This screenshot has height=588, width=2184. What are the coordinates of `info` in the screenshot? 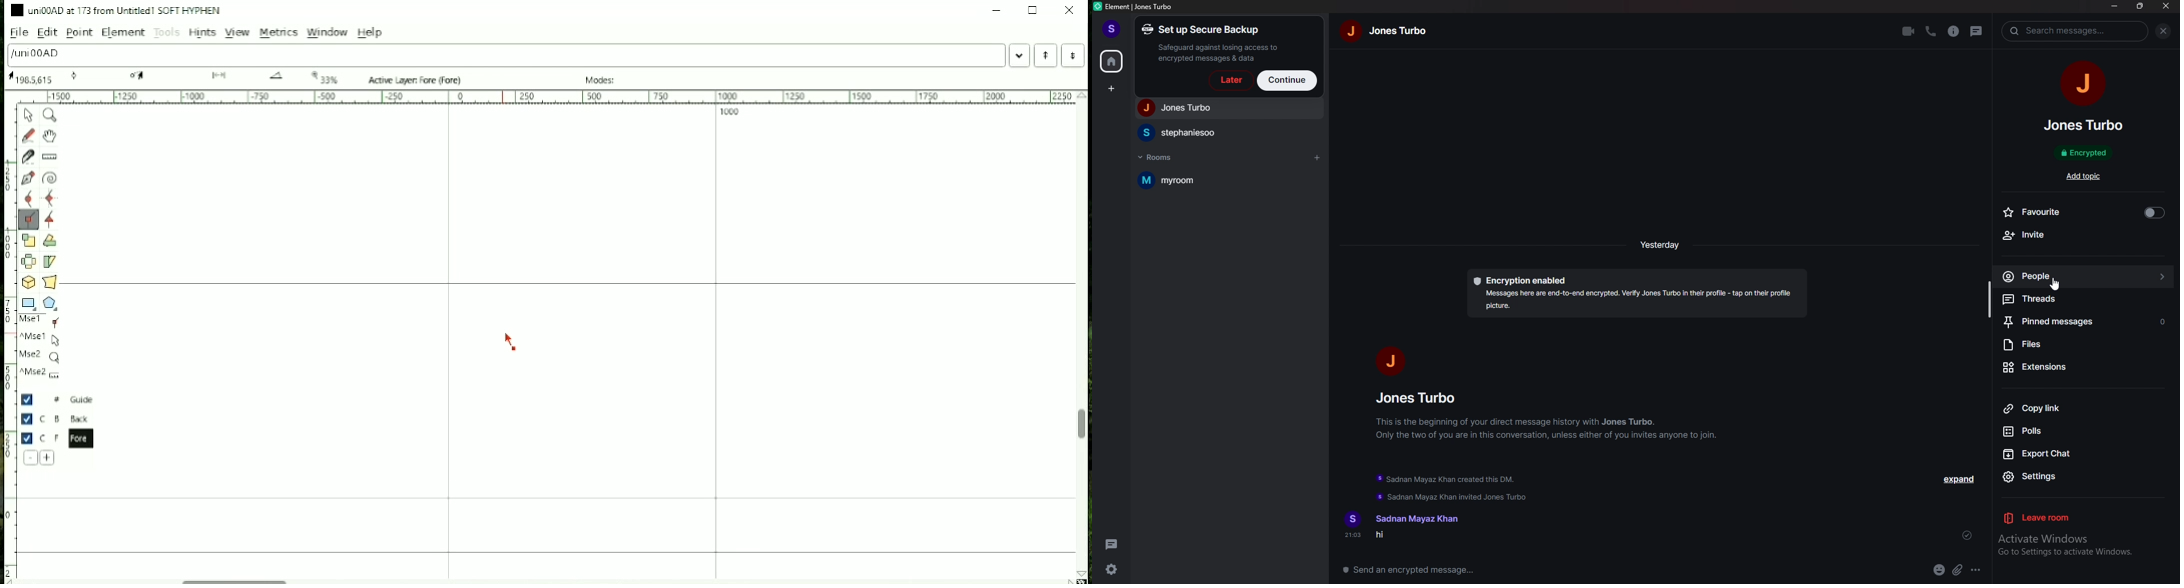 It's located at (1954, 31).